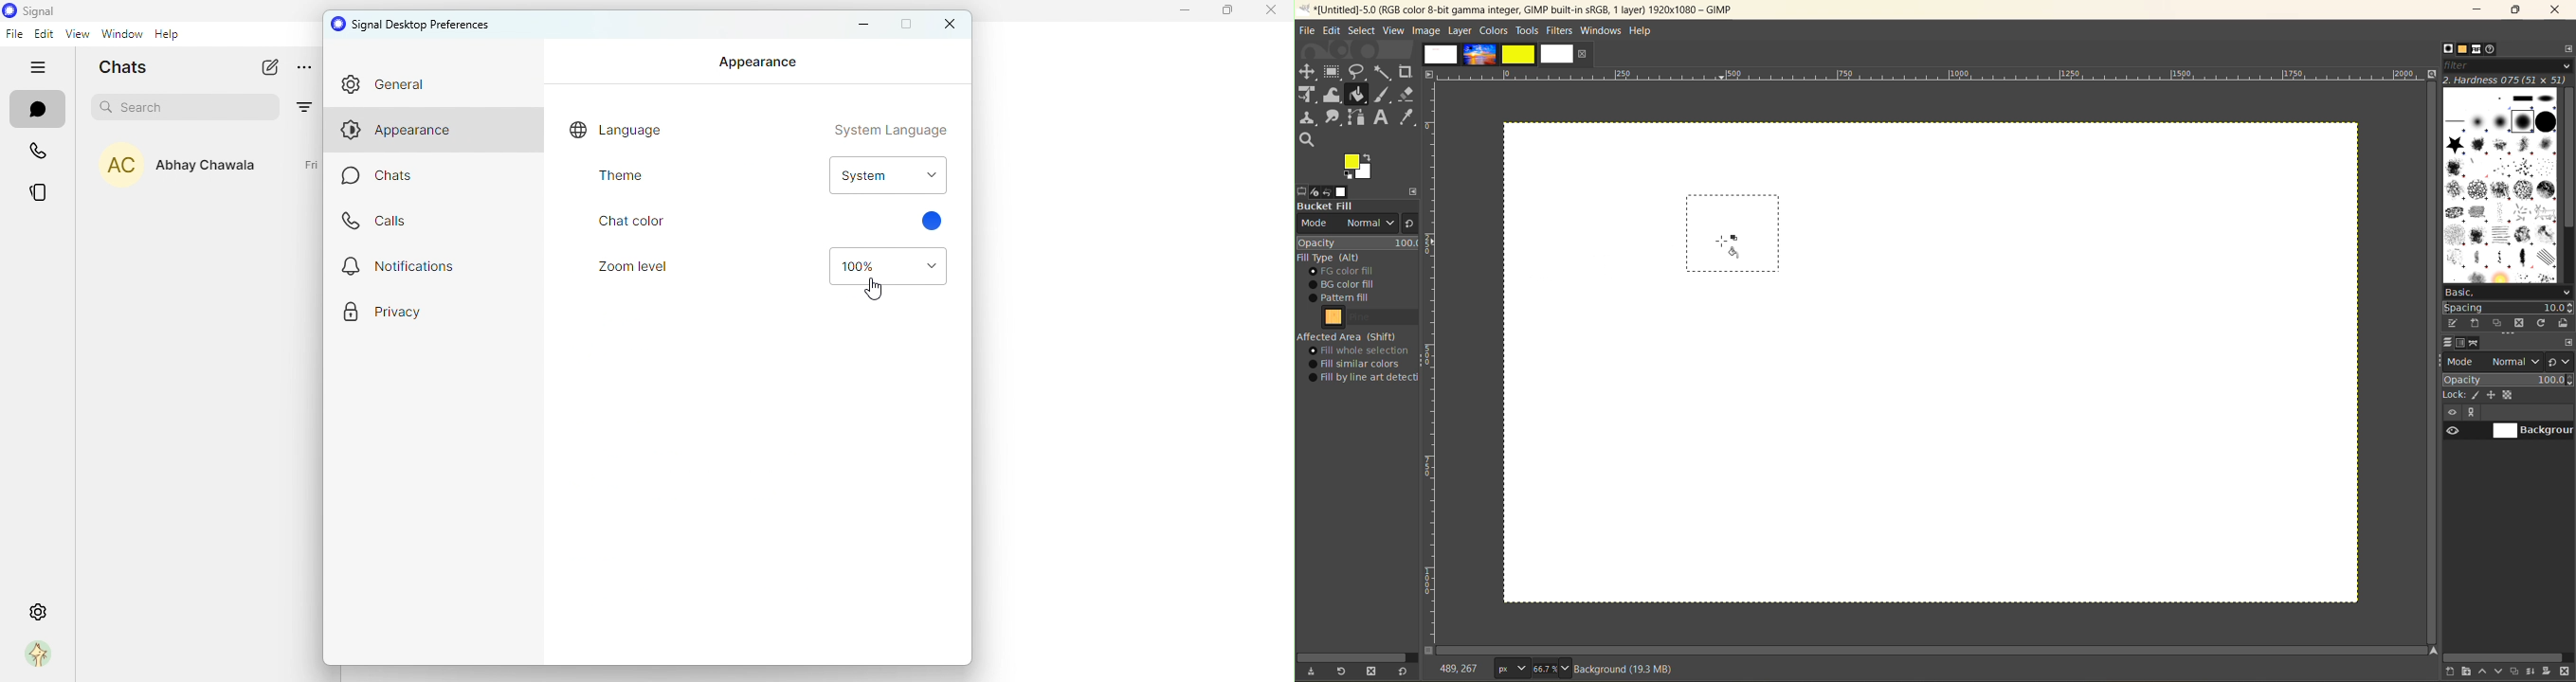 This screenshot has height=700, width=2576. What do you see at coordinates (38, 611) in the screenshot?
I see `settings` at bounding box center [38, 611].